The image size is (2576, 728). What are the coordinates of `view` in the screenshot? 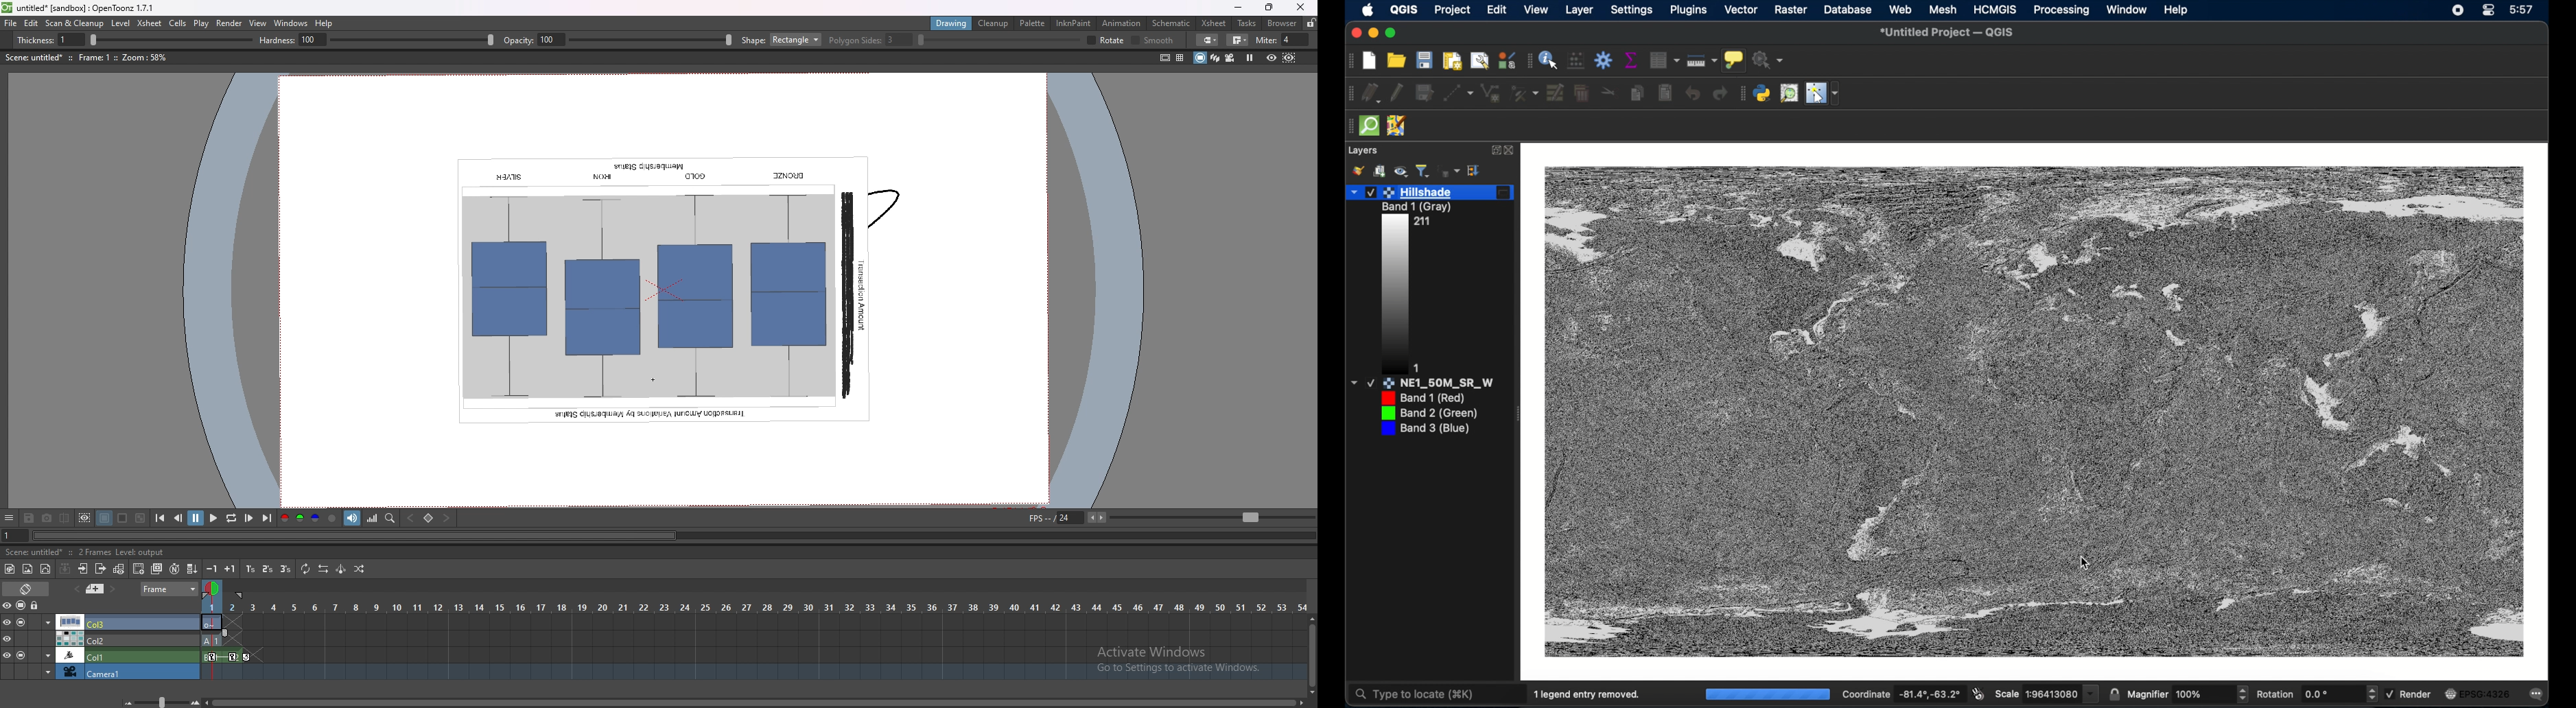 It's located at (1538, 10).